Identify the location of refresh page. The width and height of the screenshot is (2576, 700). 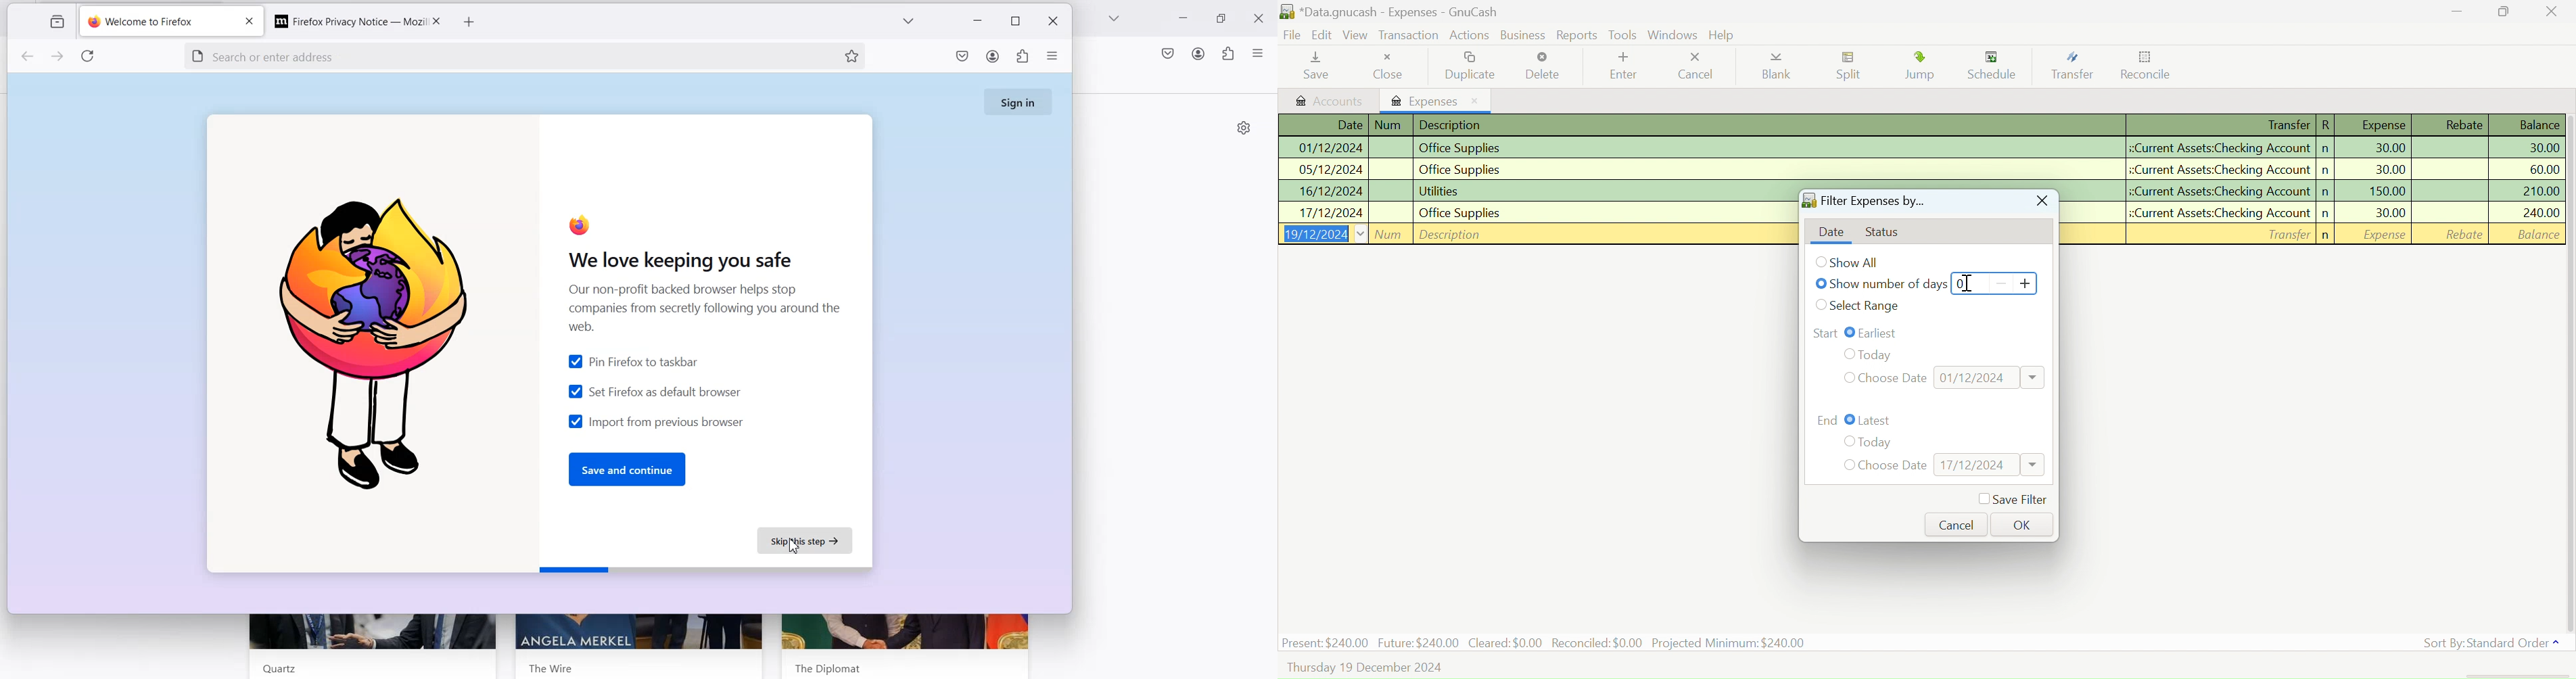
(91, 58).